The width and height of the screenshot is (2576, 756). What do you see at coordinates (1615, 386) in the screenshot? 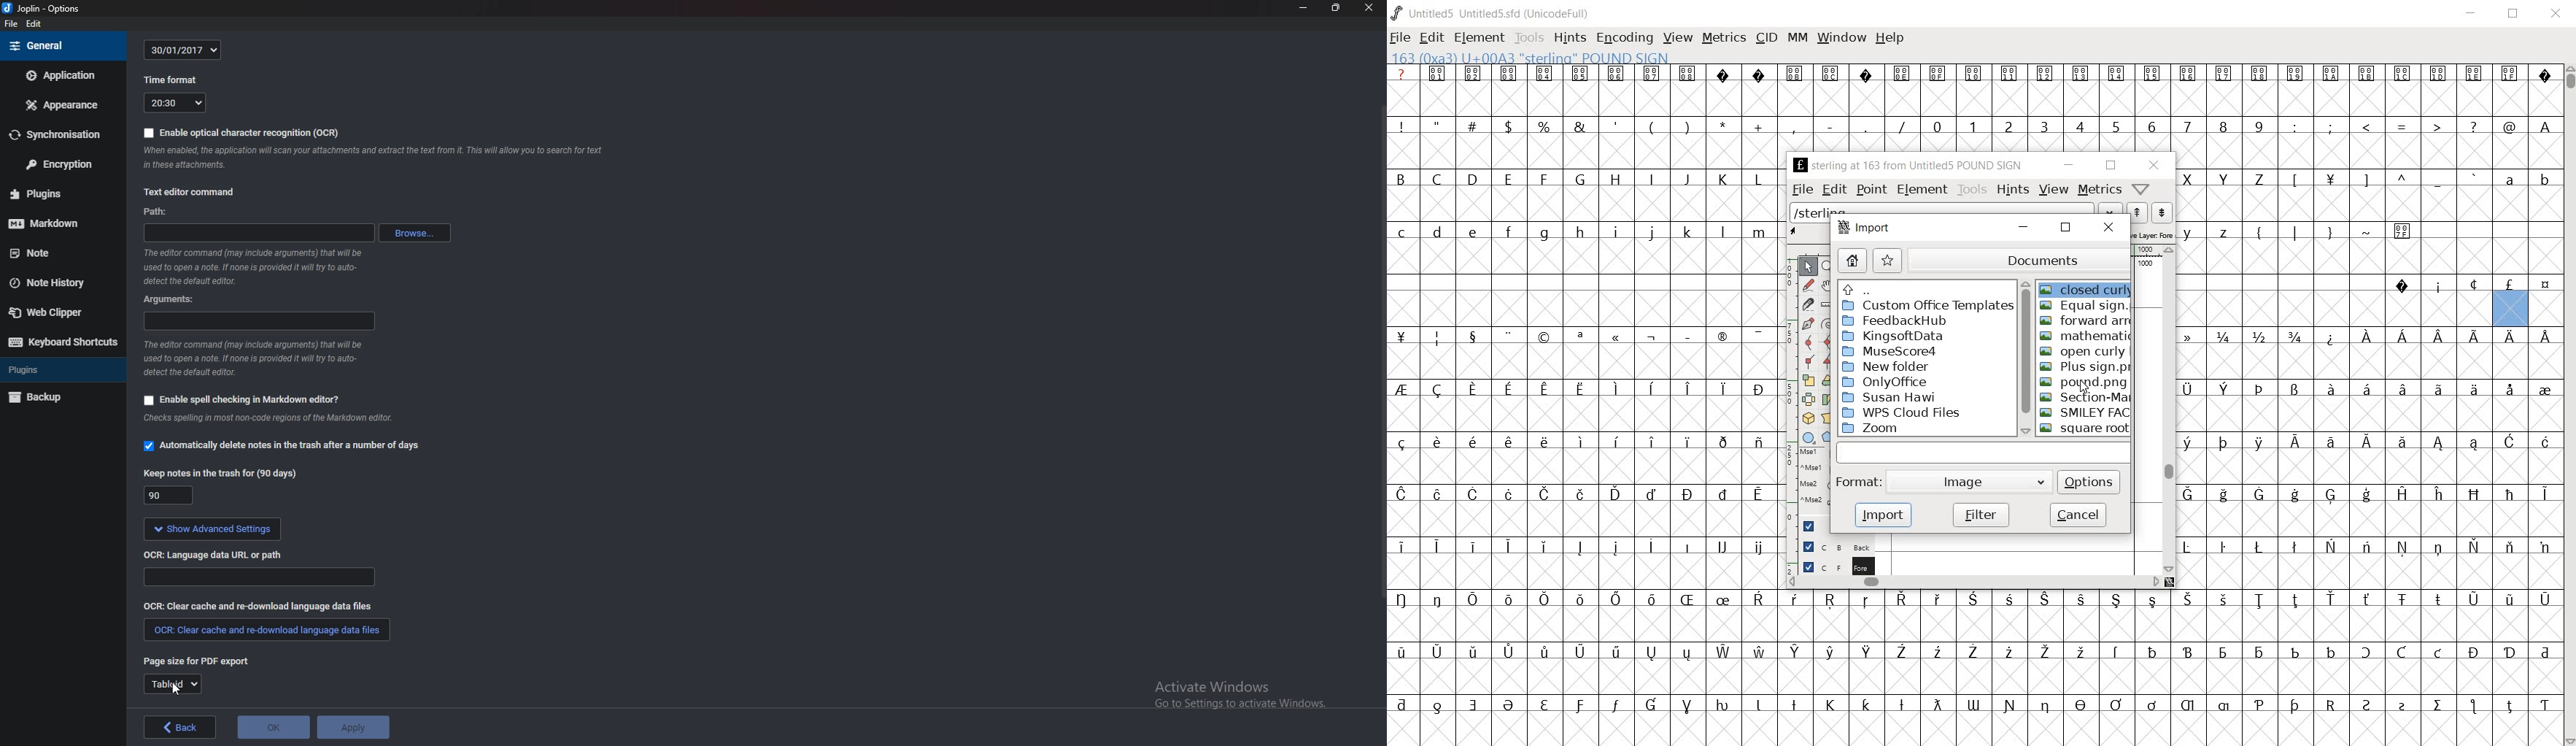
I see `Symbol` at bounding box center [1615, 386].